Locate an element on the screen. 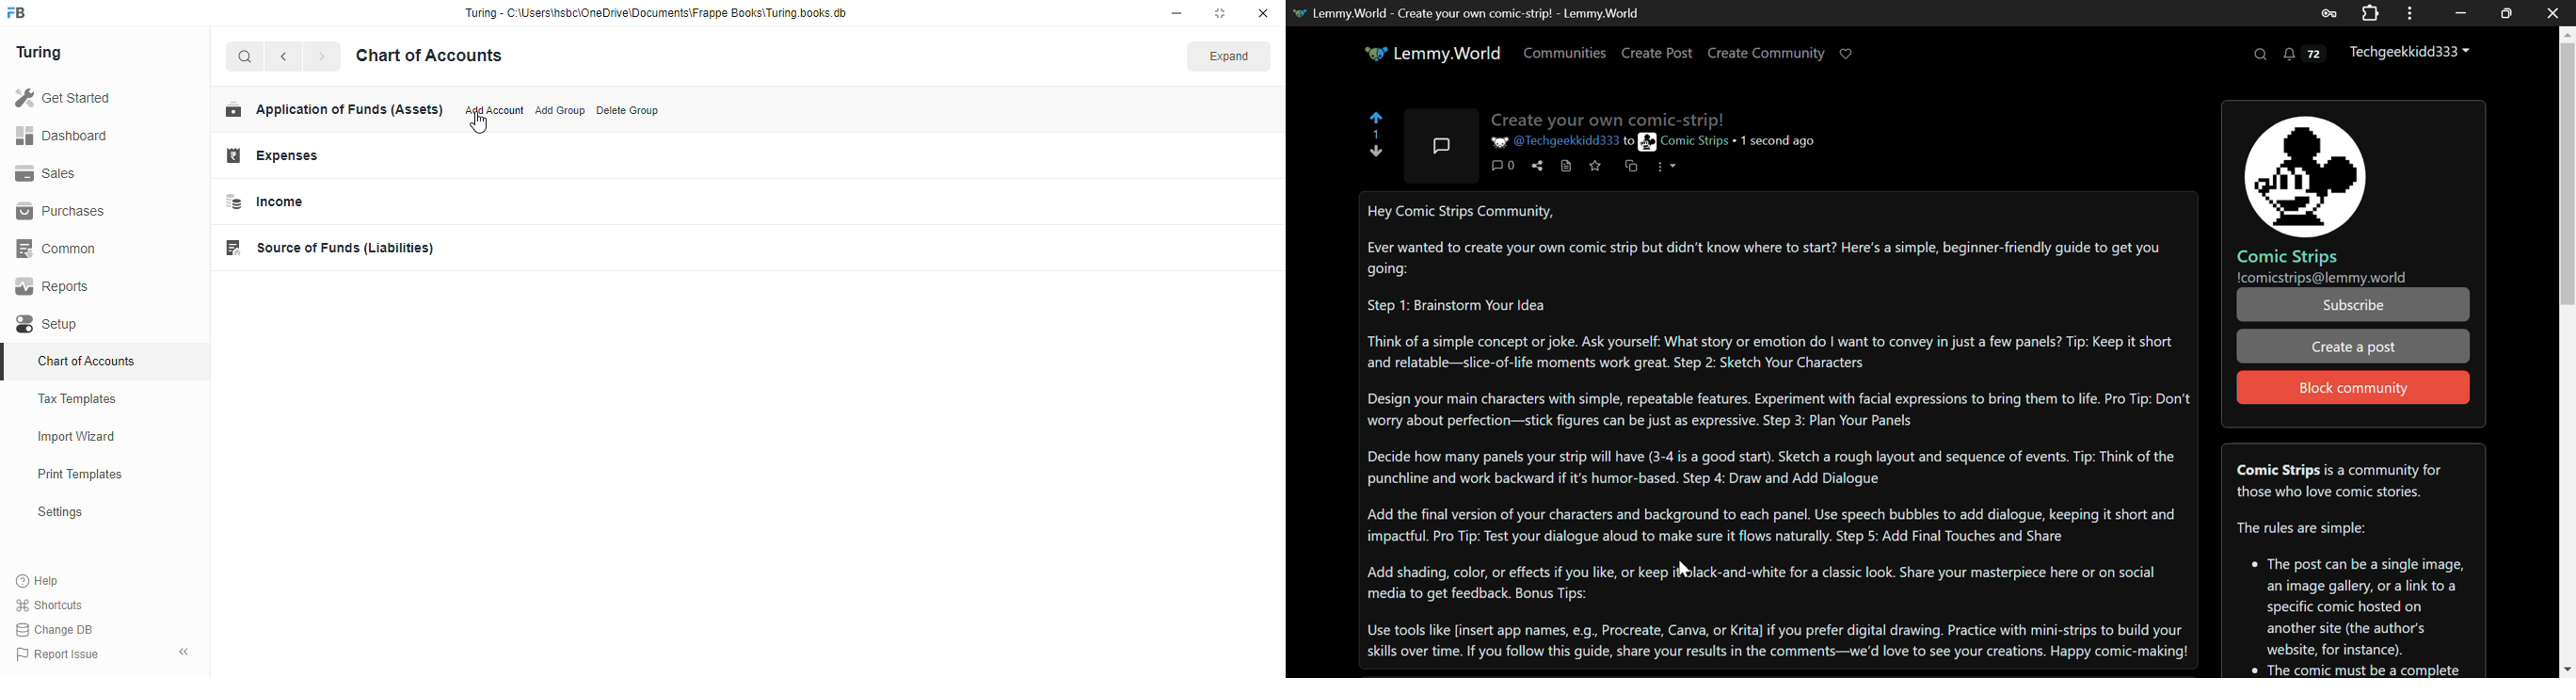 Image resolution: width=2576 pixels, height=700 pixels. turing is located at coordinates (38, 53).